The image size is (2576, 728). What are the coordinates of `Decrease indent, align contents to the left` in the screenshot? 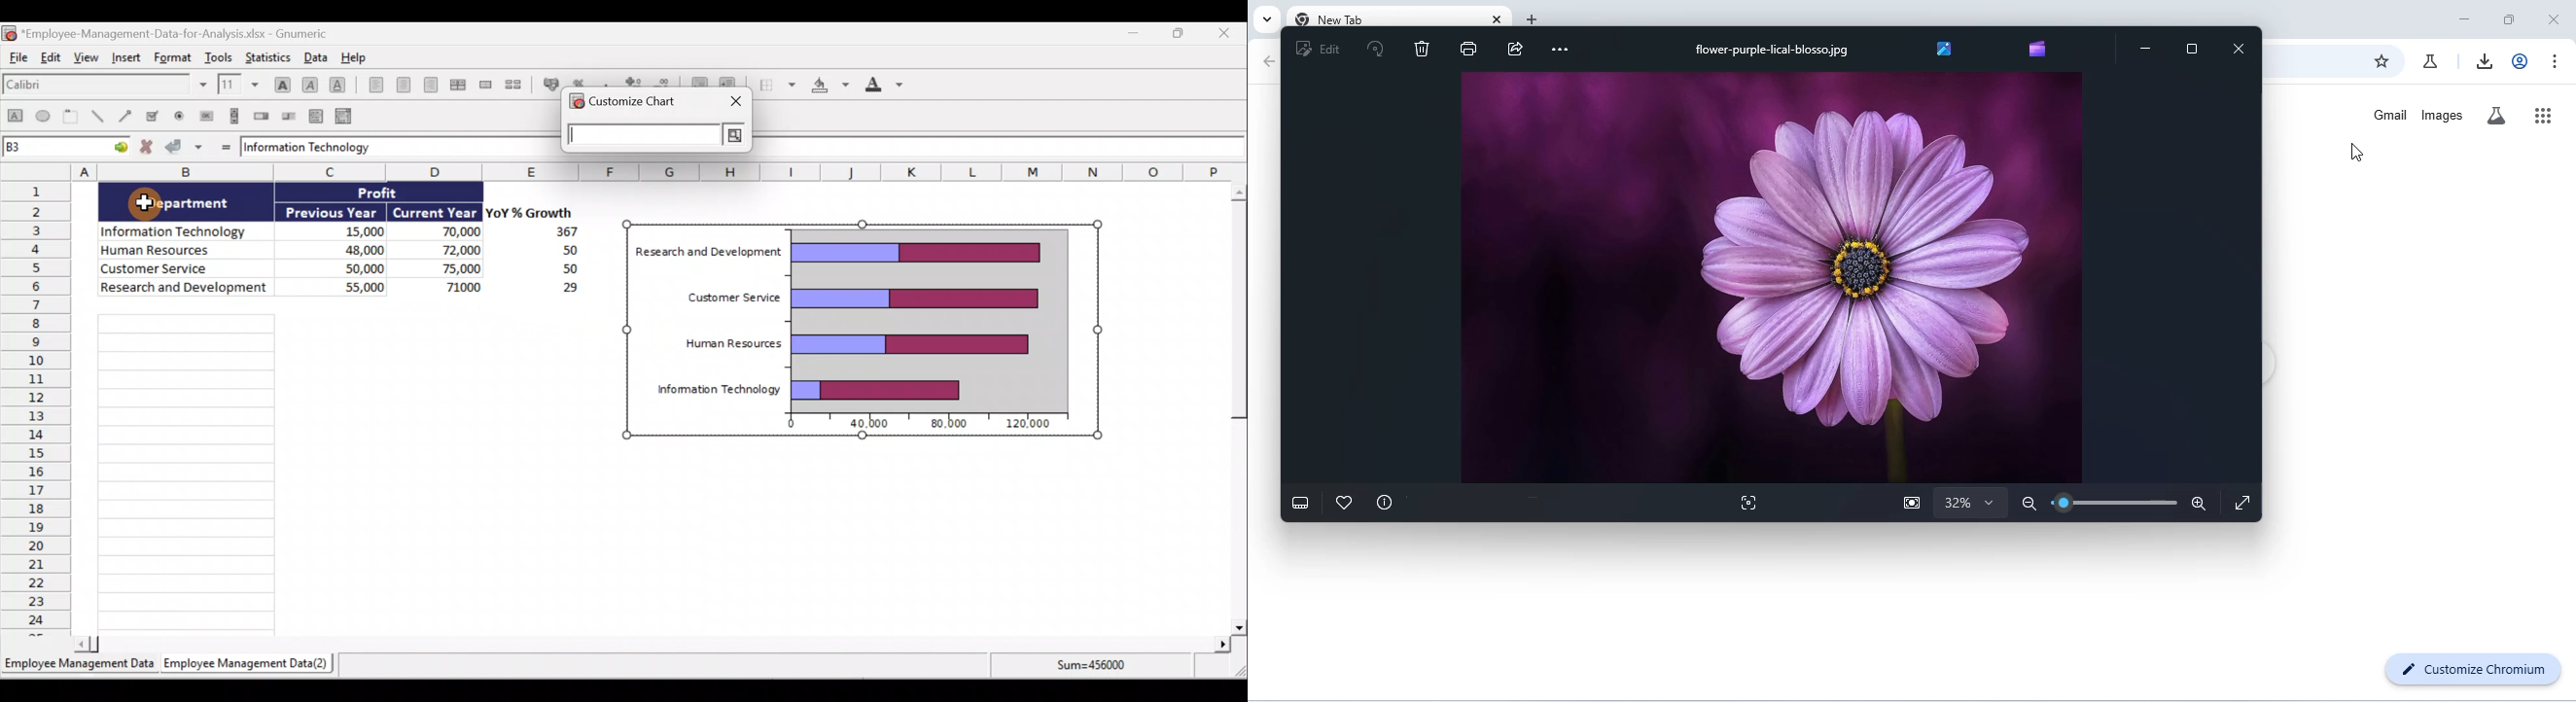 It's located at (698, 80).